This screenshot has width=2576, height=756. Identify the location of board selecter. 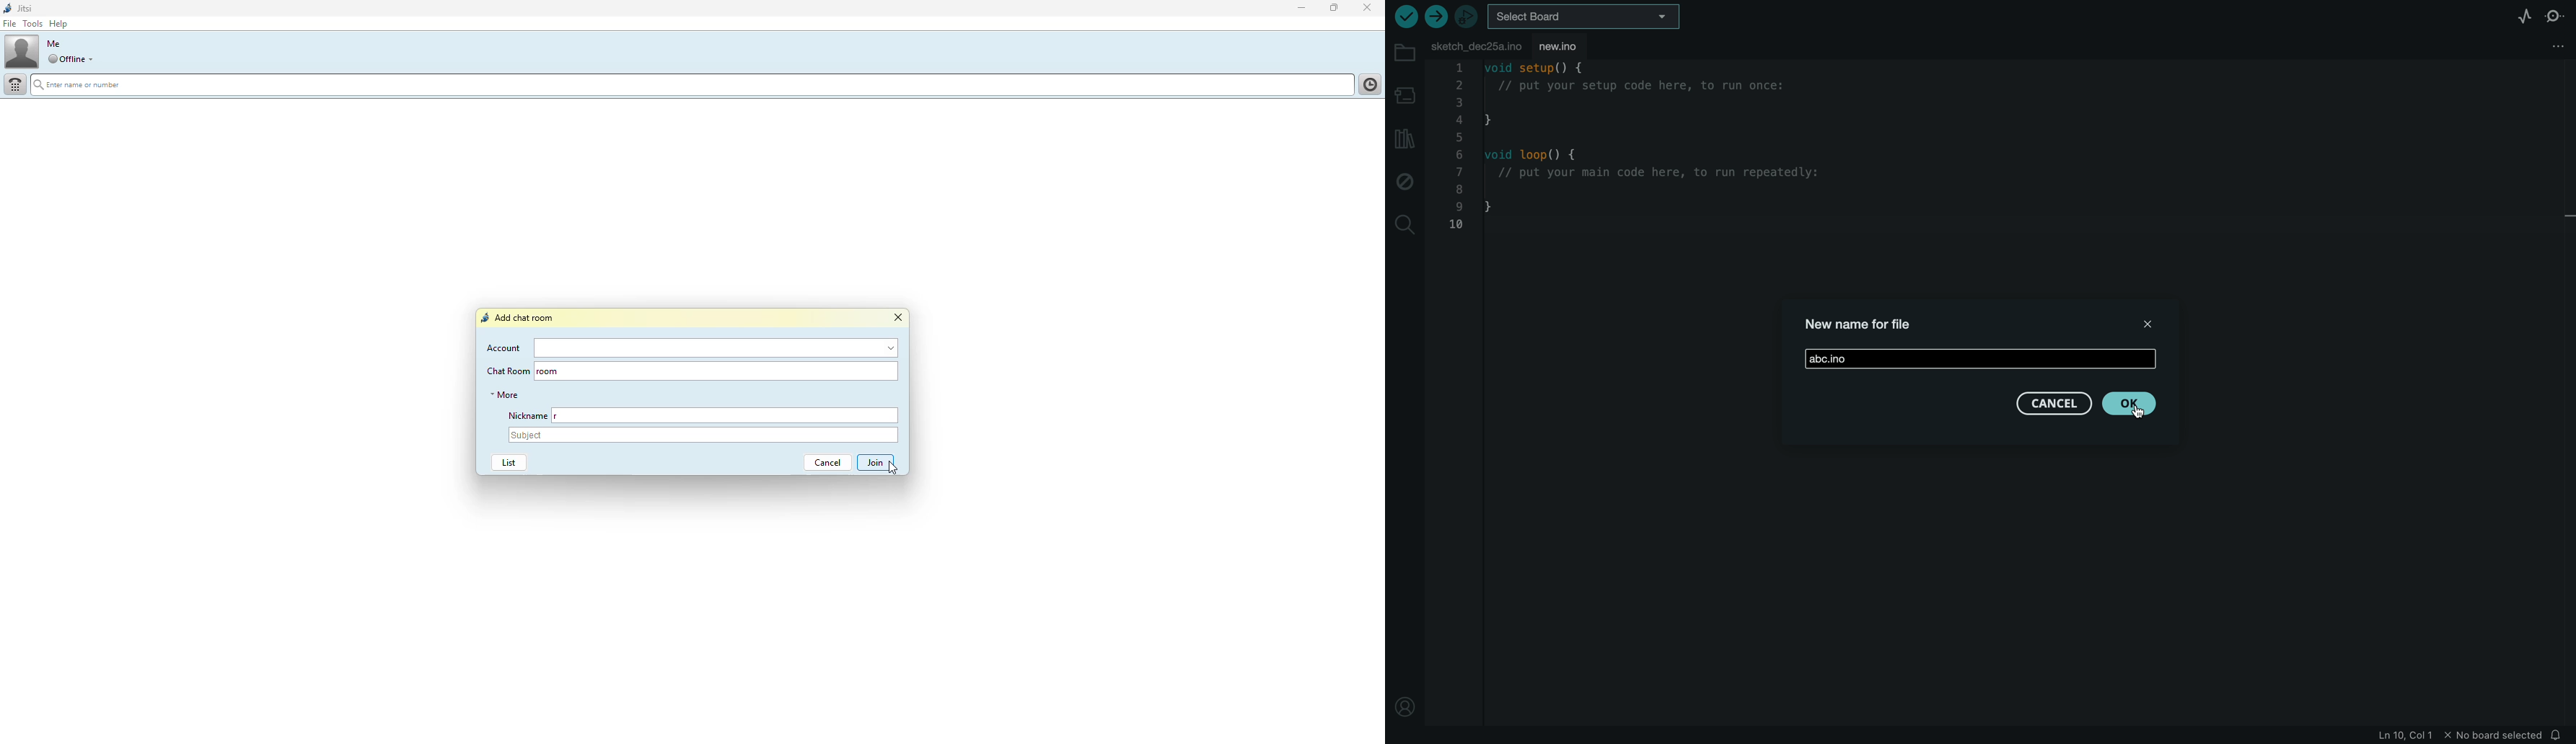
(1588, 17).